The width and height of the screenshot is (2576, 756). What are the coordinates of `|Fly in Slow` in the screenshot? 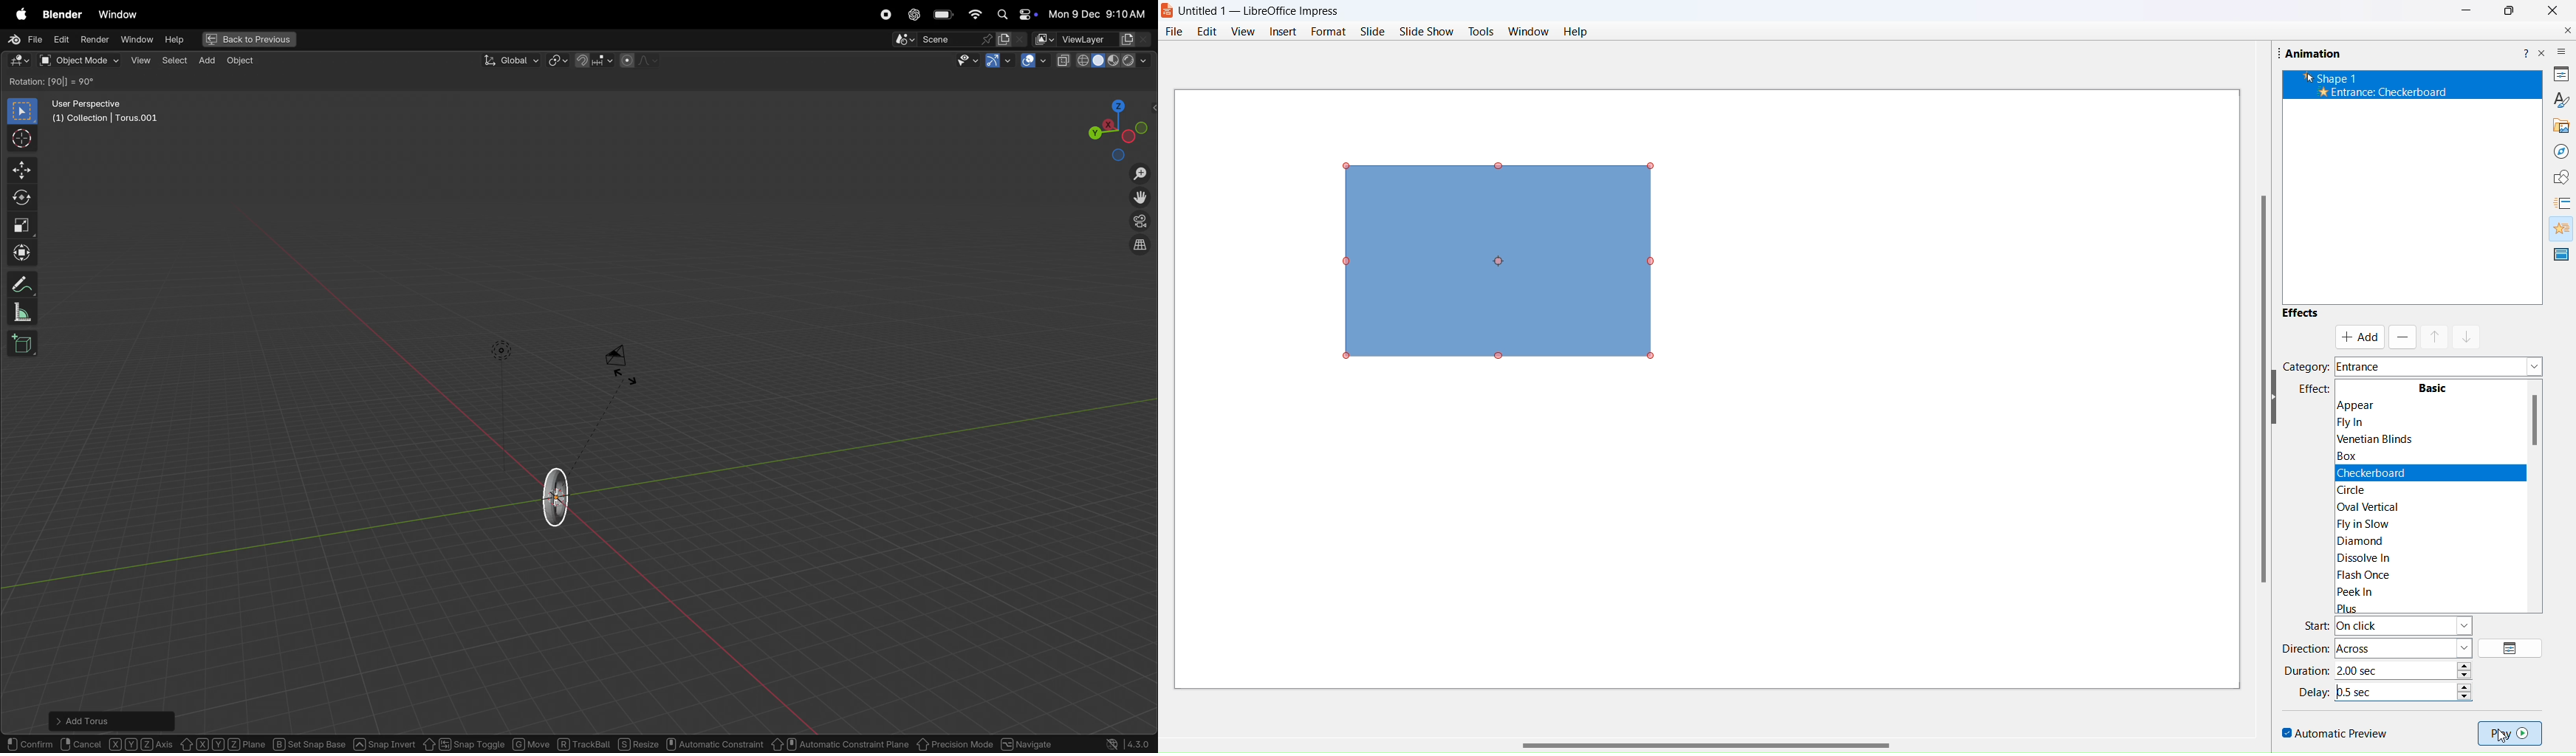 It's located at (2378, 523).